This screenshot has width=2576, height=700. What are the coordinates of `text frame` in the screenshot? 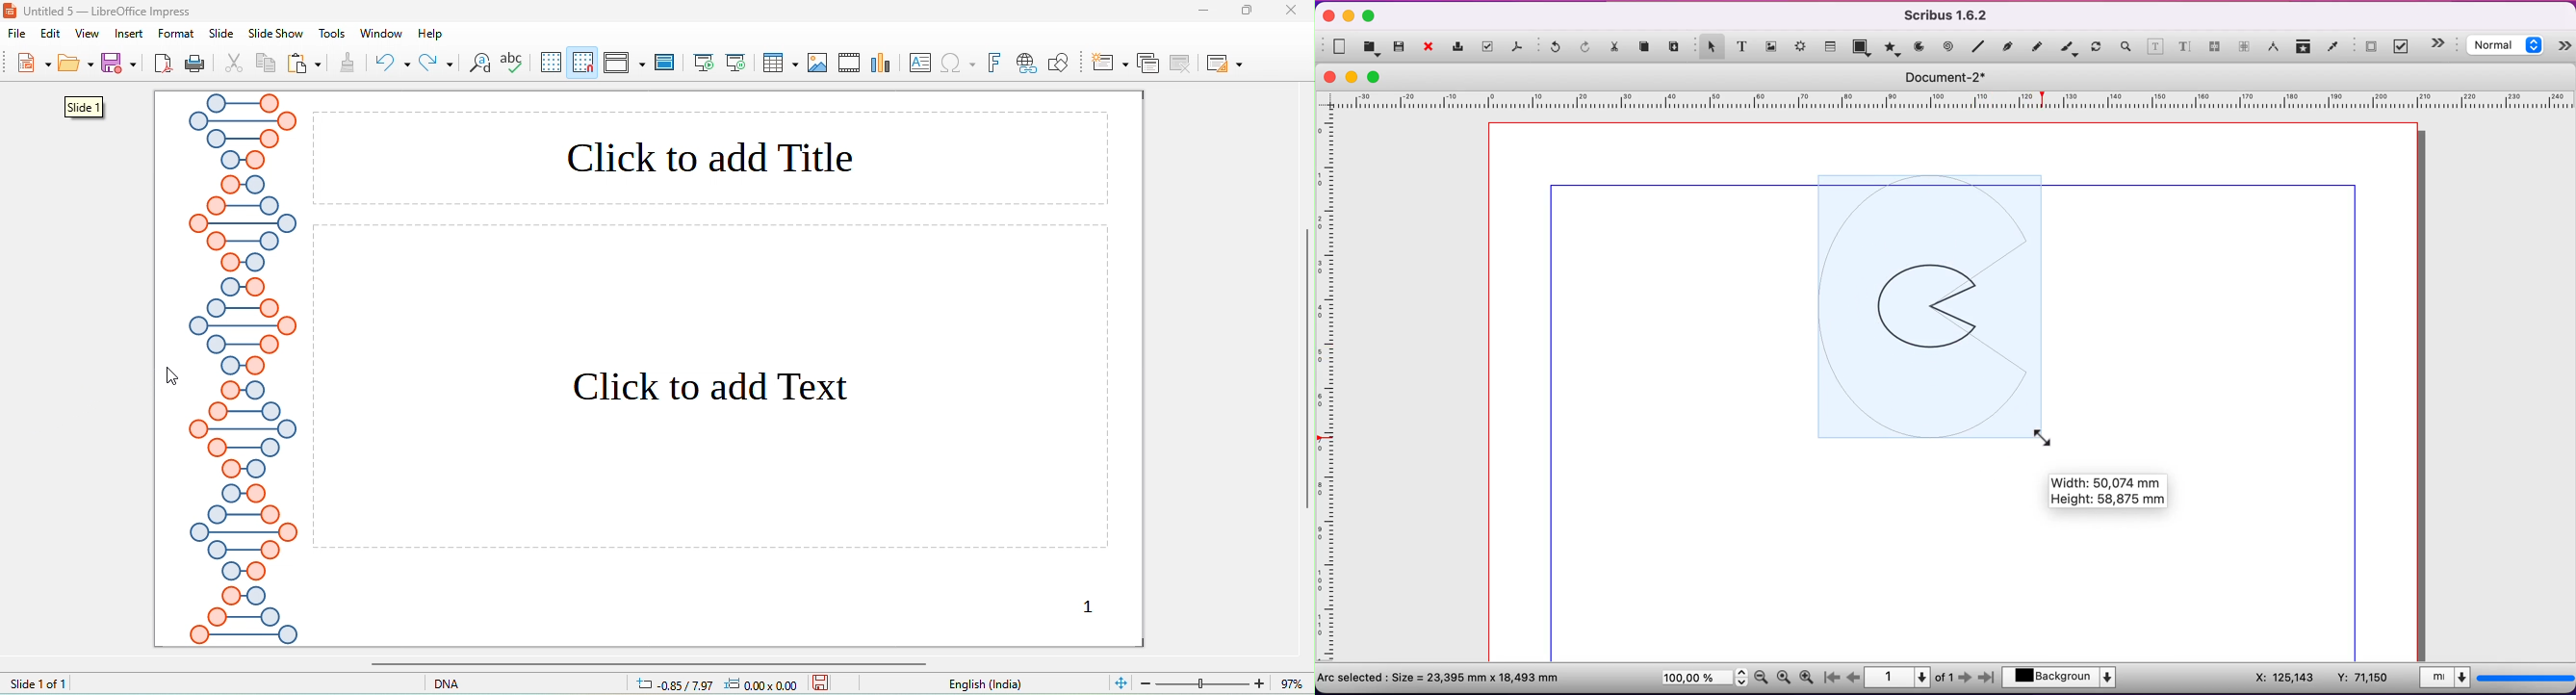 It's located at (1742, 46).